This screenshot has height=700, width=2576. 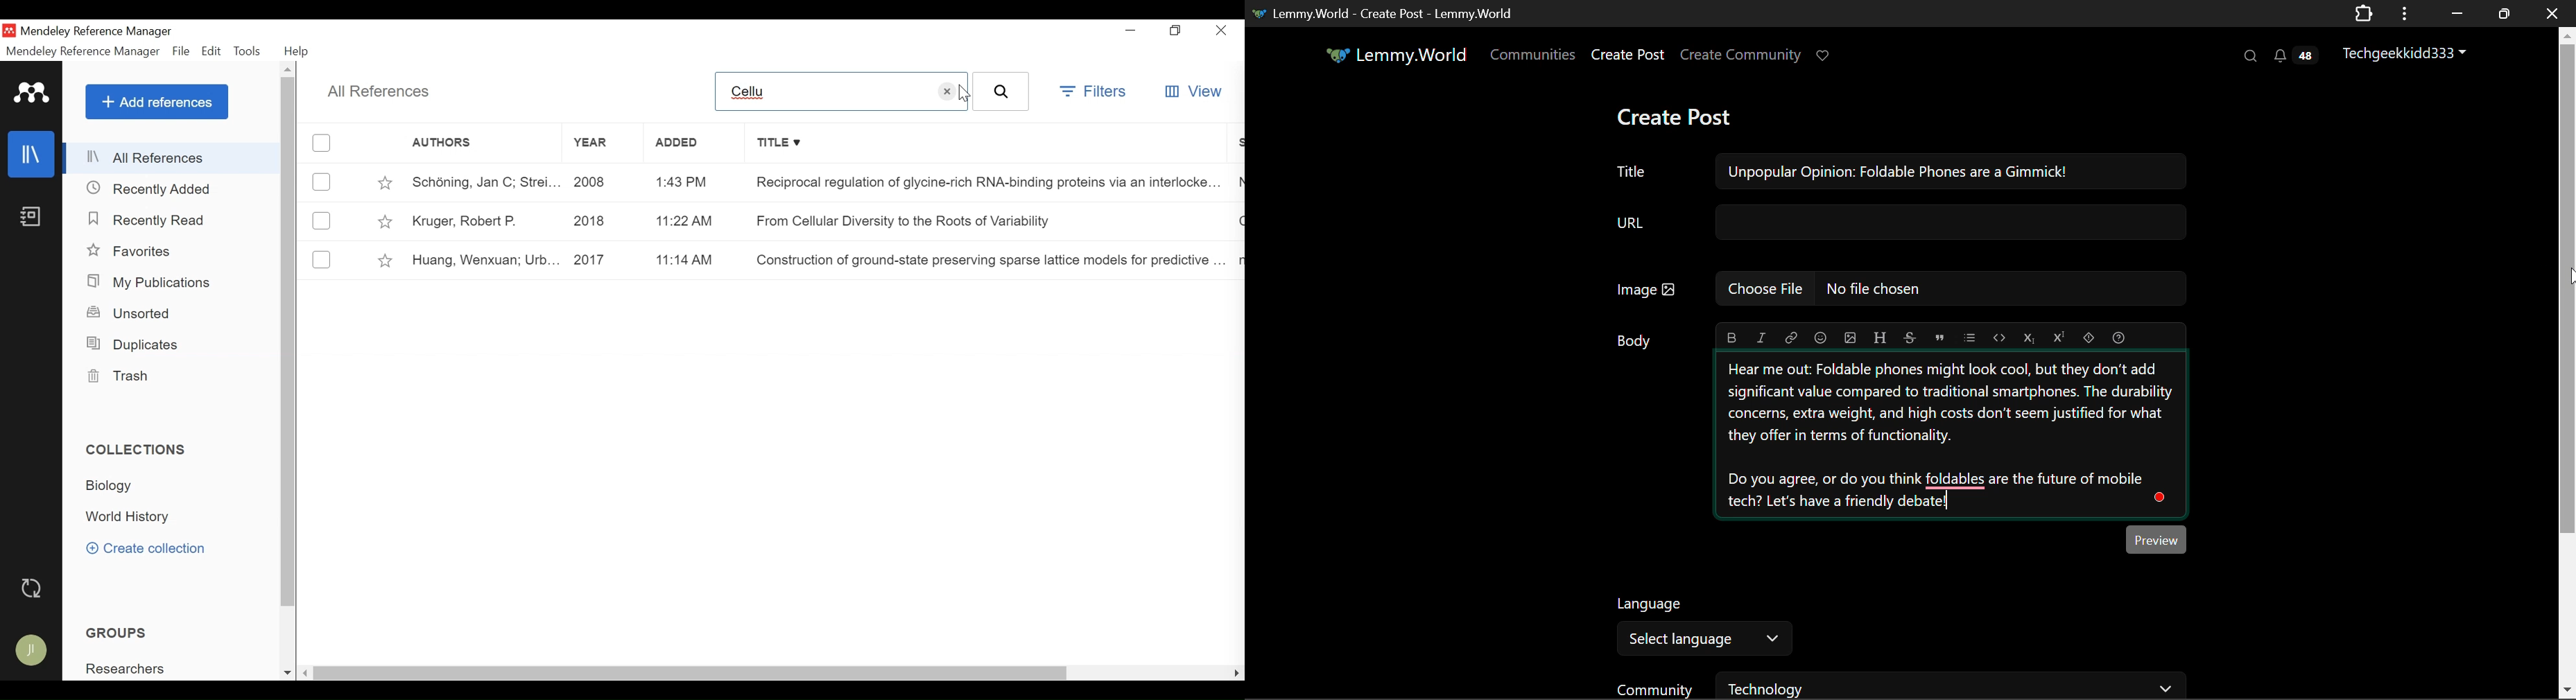 I want to click on View, so click(x=1193, y=92).